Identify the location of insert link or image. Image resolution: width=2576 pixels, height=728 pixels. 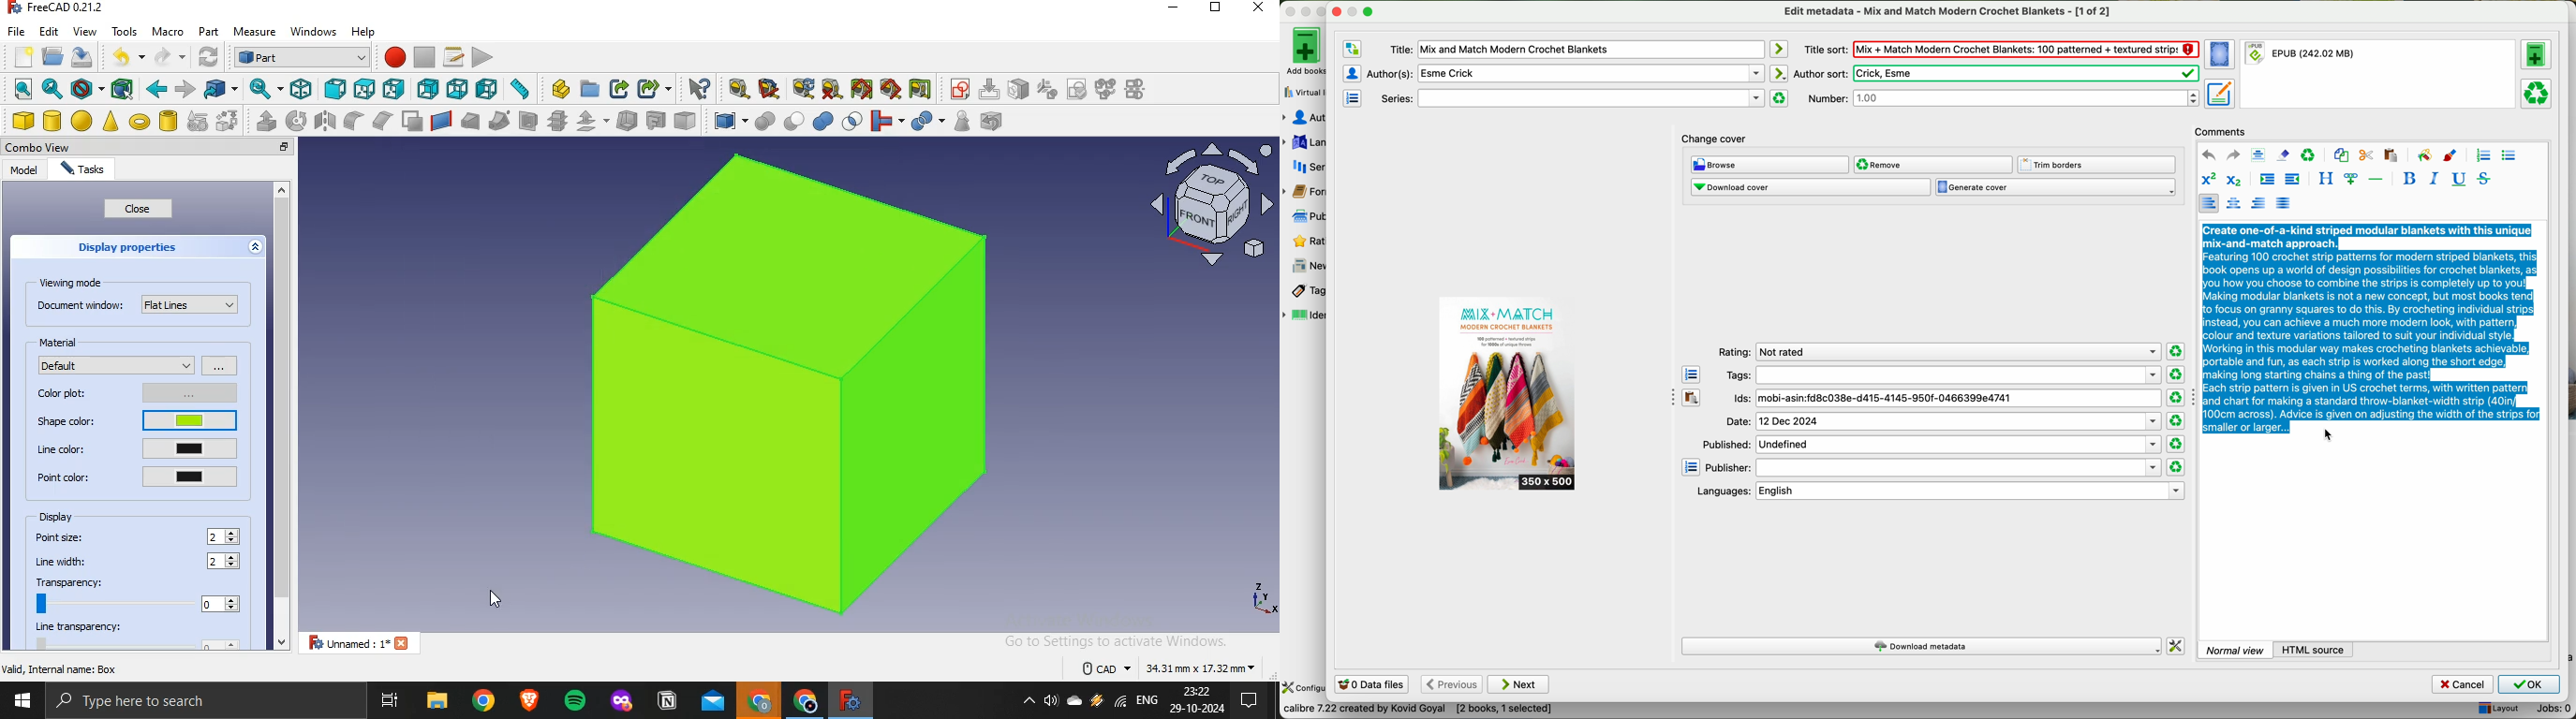
(2351, 179).